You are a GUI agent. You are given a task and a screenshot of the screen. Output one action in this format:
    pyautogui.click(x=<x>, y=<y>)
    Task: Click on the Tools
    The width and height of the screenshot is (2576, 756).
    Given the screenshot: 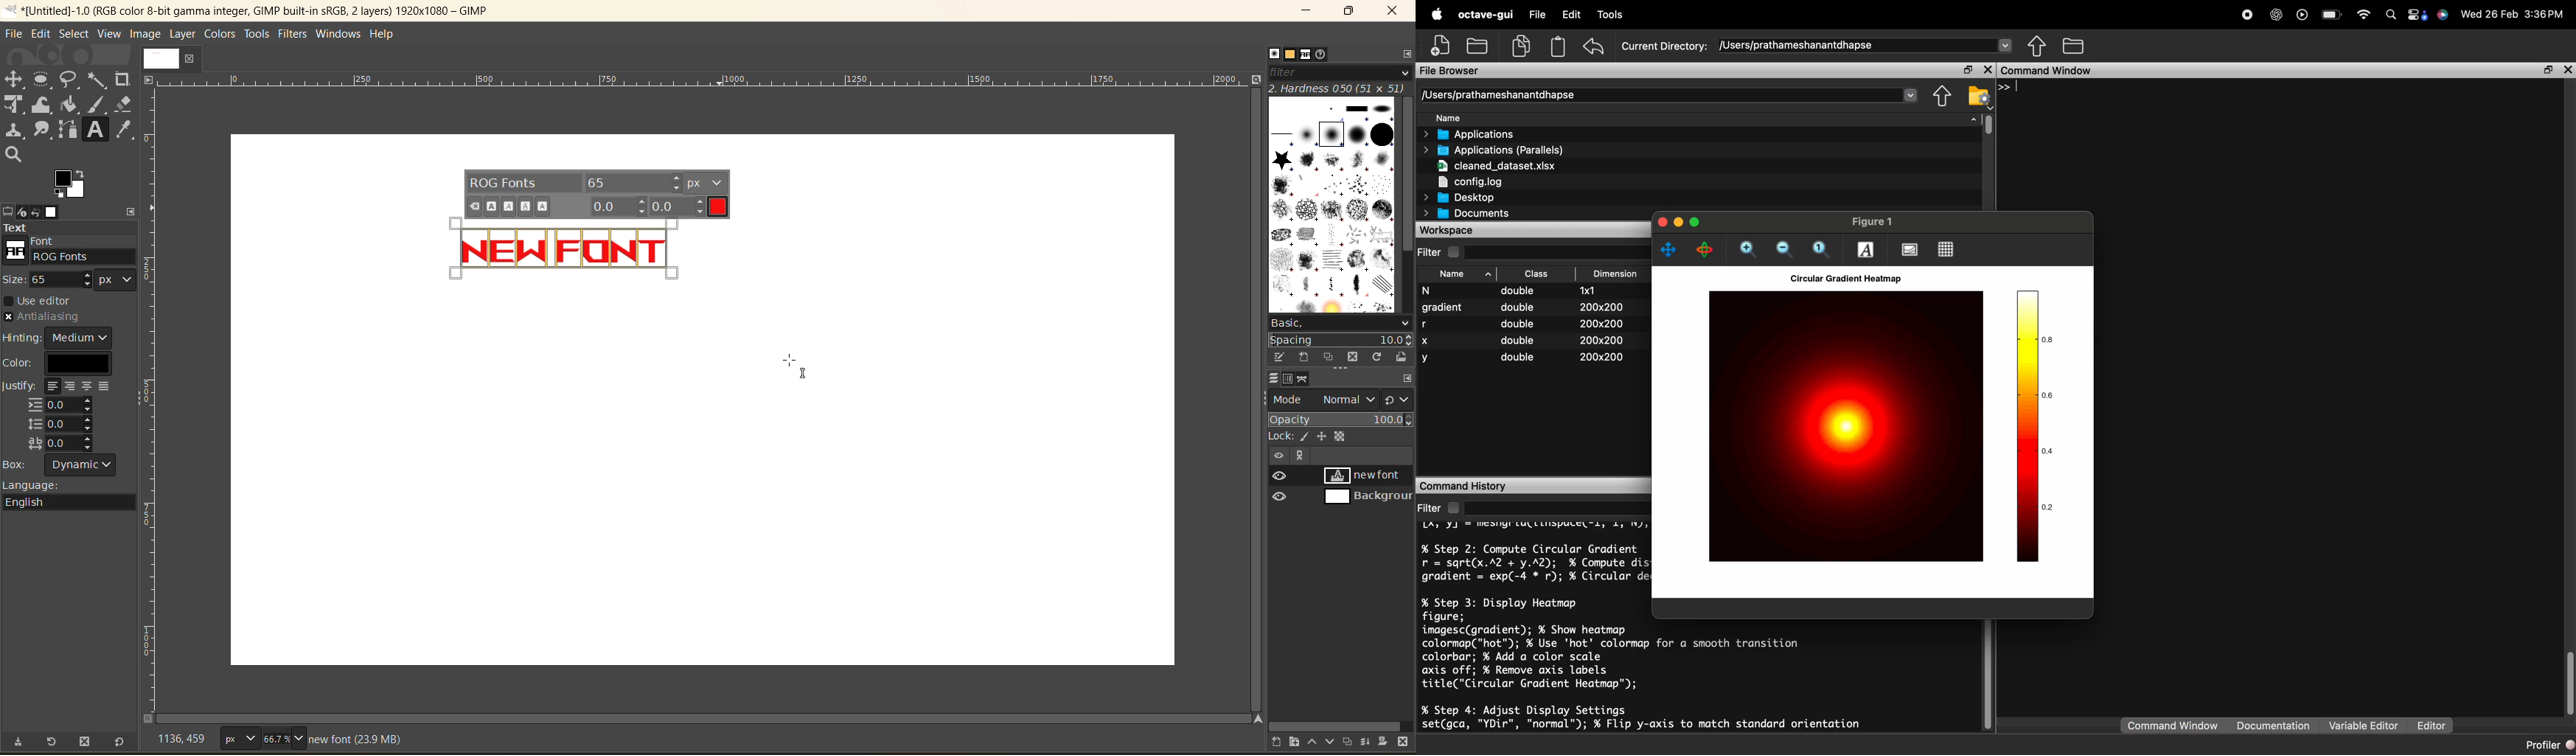 What is the action you would take?
    pyautogui.click(x=1657, y=15)
    